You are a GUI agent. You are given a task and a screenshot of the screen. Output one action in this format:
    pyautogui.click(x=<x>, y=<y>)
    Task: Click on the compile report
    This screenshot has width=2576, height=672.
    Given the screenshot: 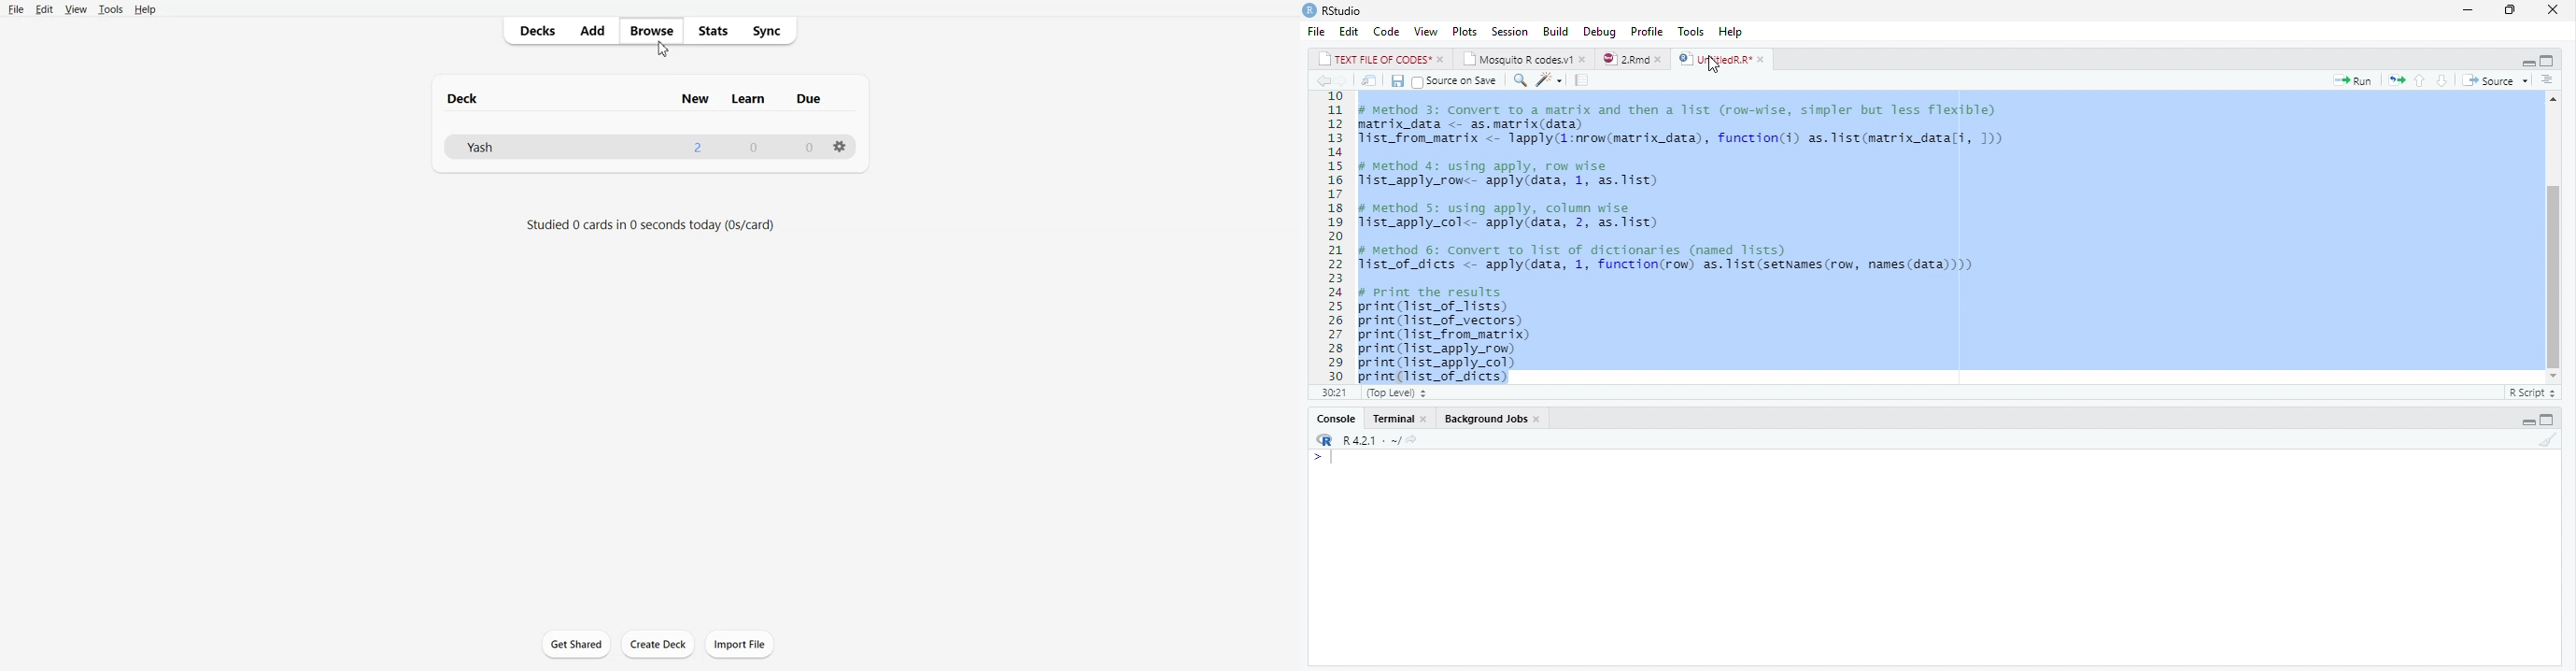 What is the action you would take?
    pyautogui.click(x=1584, y=79)
    